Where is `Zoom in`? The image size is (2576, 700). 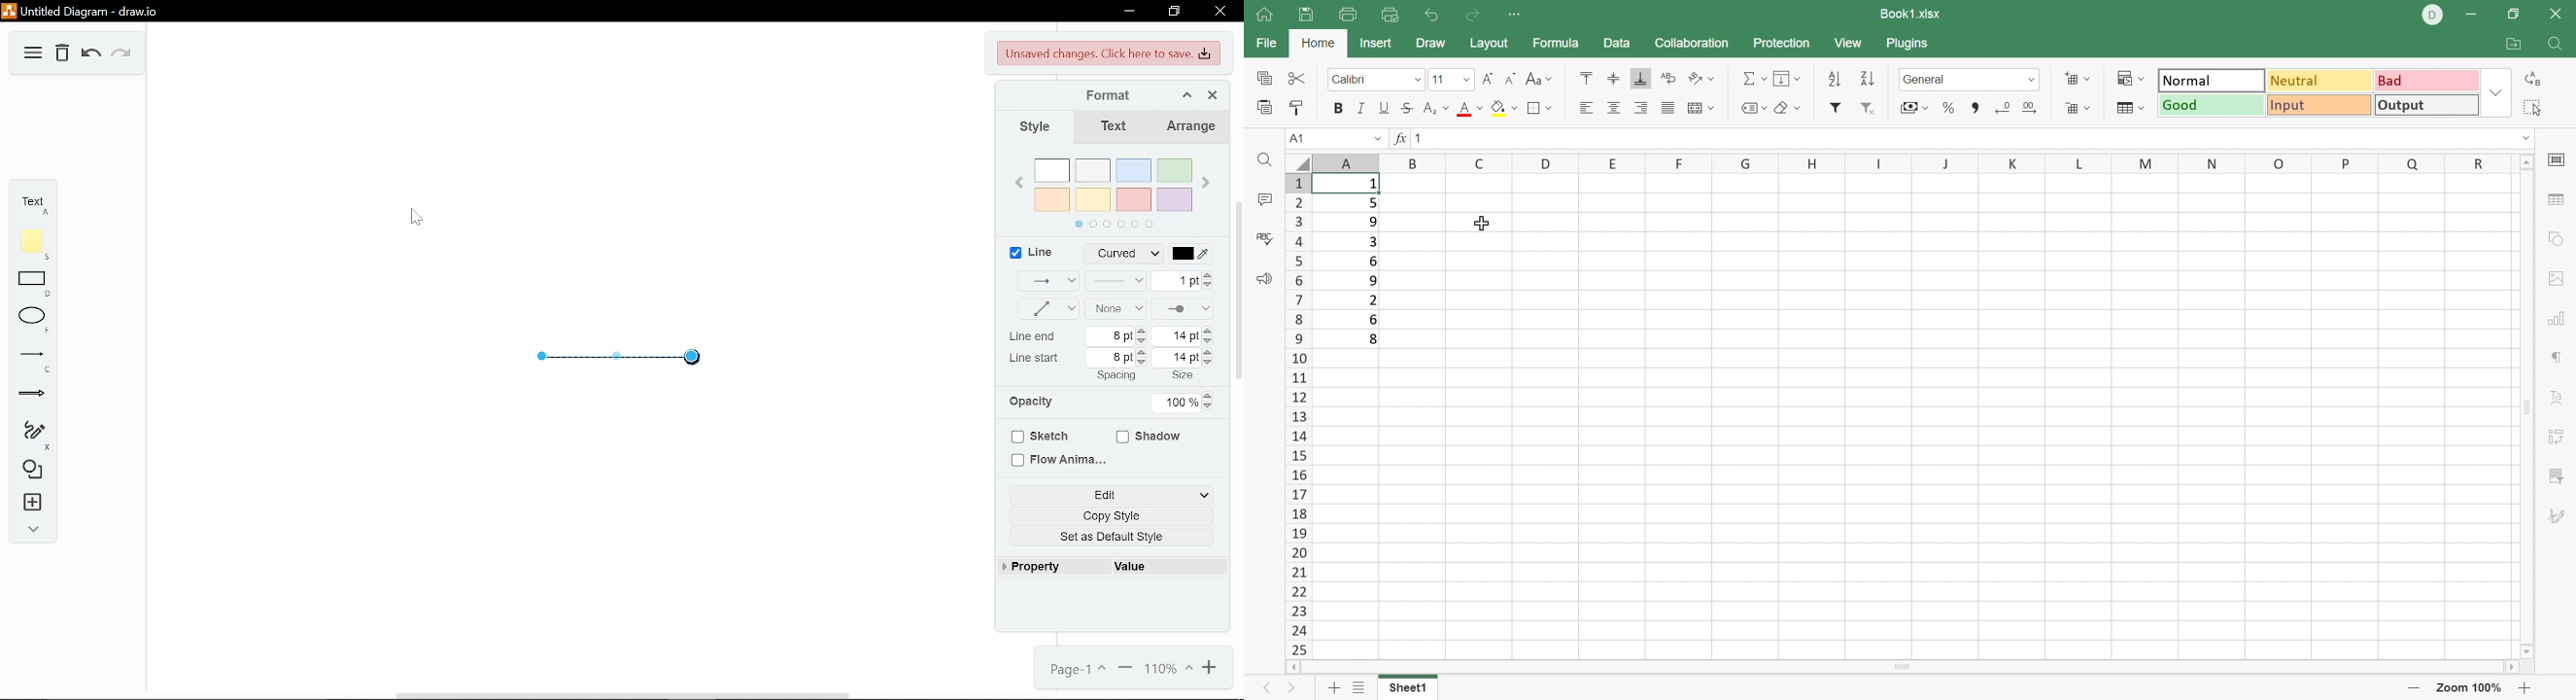
Zoom in is located at coordinates (2524, 688).